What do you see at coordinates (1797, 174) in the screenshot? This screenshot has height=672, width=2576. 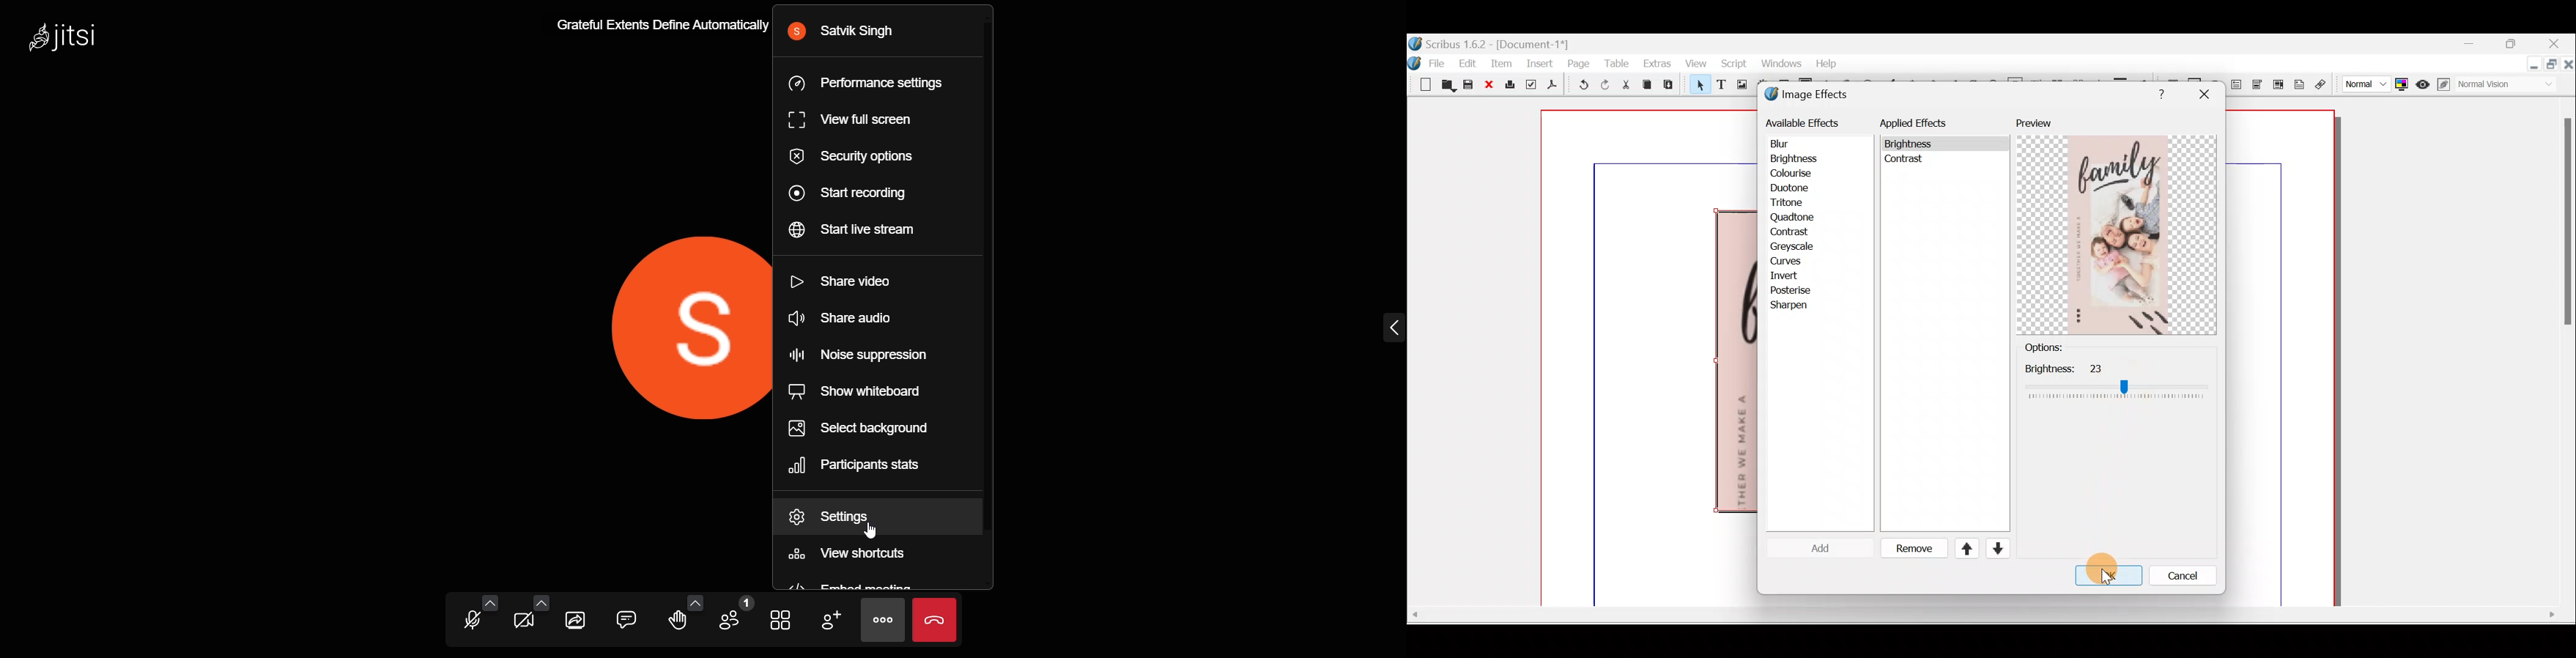 I see `Colourise` at bounding box center [1797, 174].